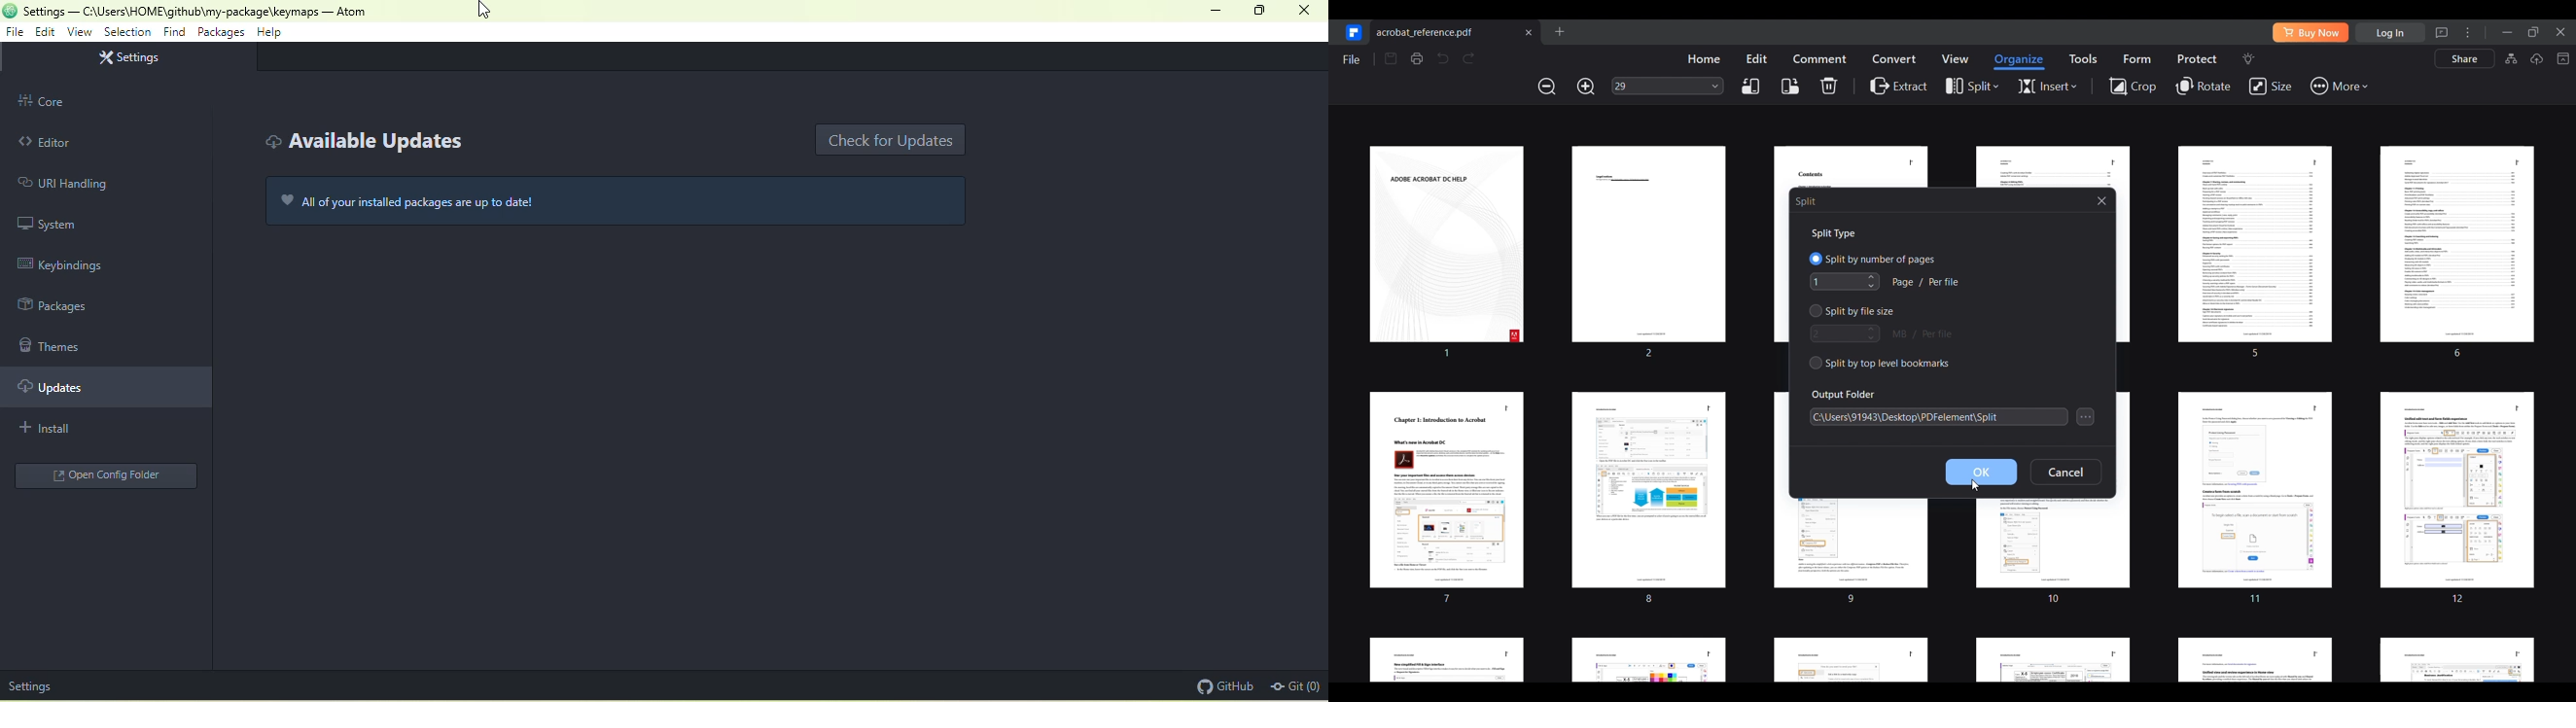 This screenshot has height=728, width=2576. I want to click on keybindings, so click(68, 263).